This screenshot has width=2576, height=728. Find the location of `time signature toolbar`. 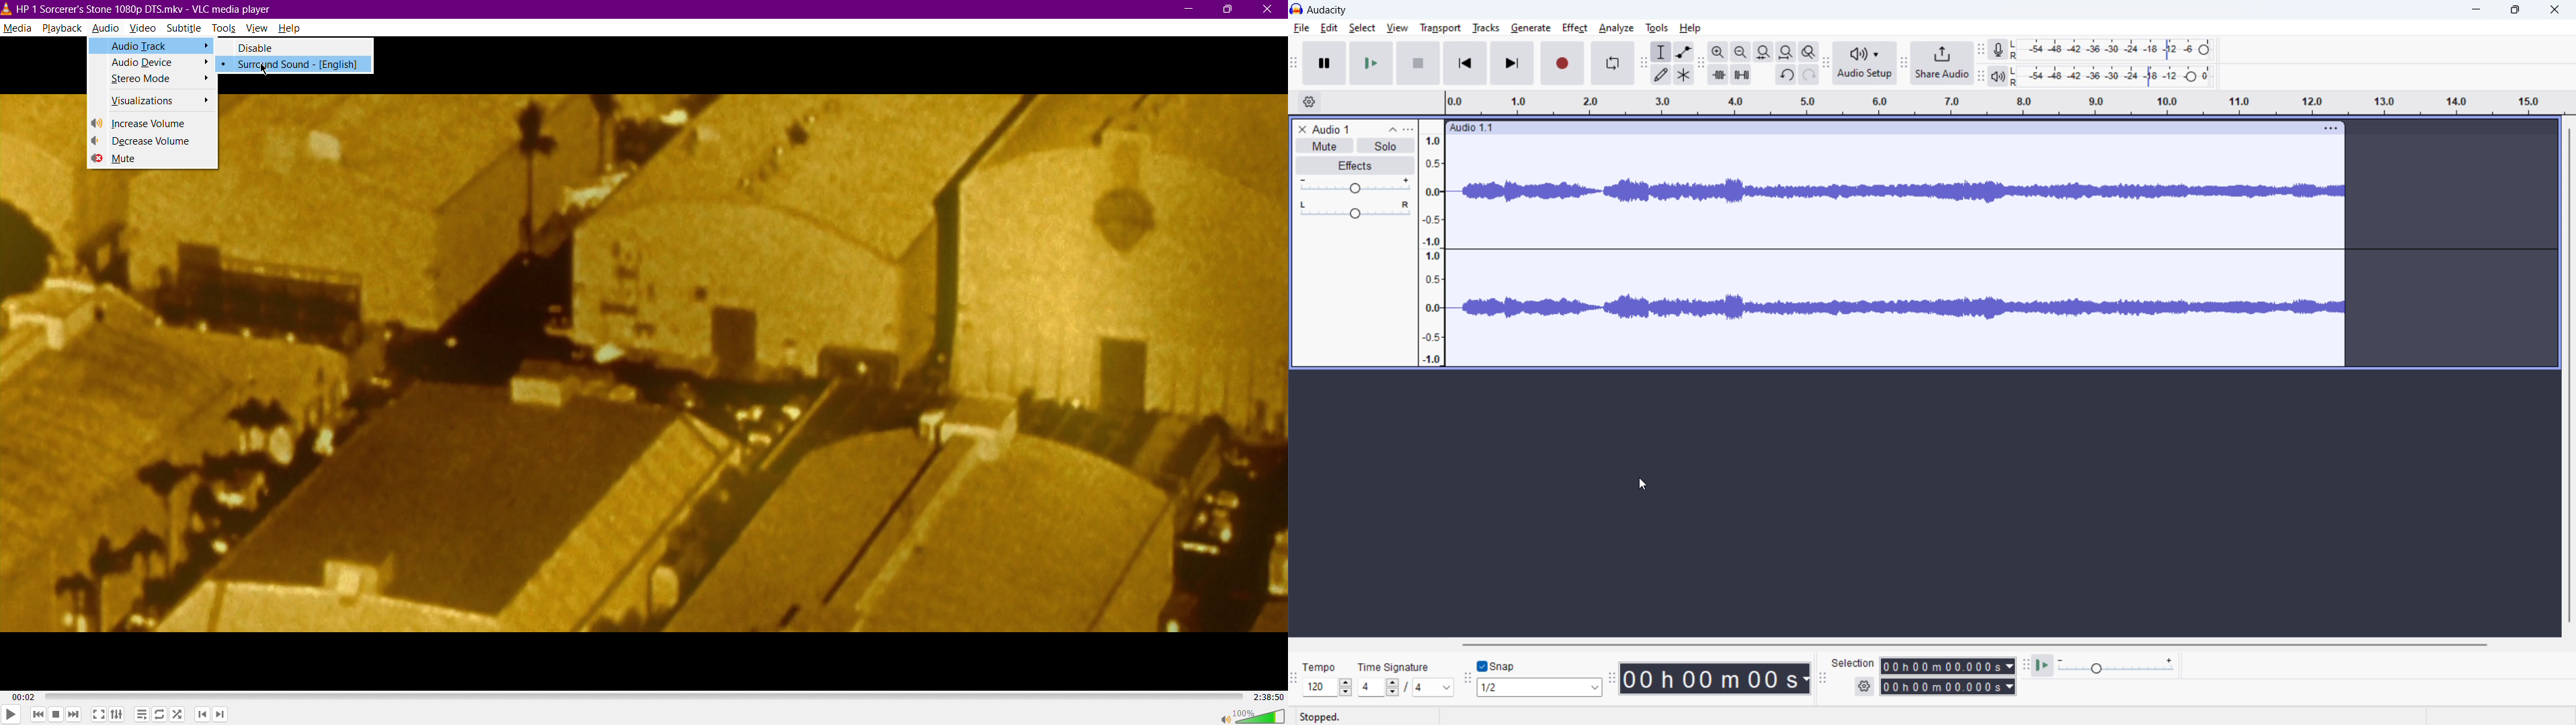

time signature toolbar is located at coordinates (1405, 687).